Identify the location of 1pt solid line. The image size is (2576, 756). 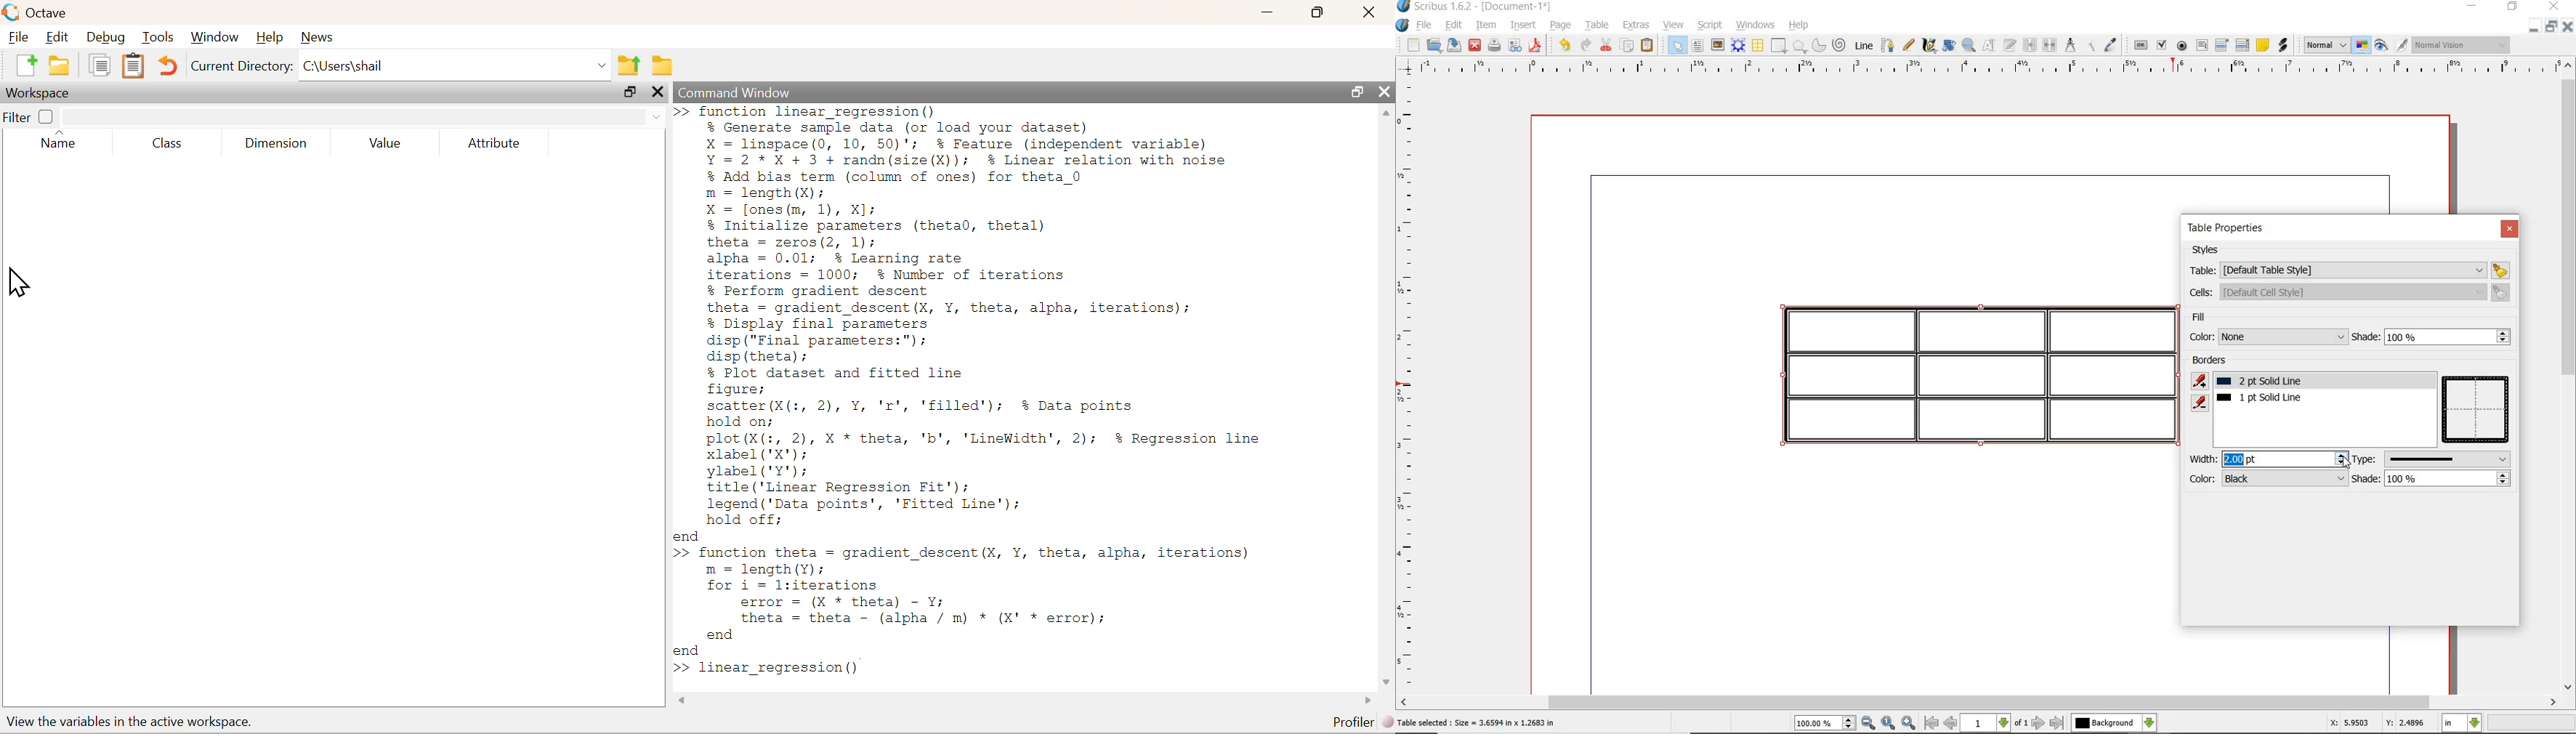
(2267, 381).